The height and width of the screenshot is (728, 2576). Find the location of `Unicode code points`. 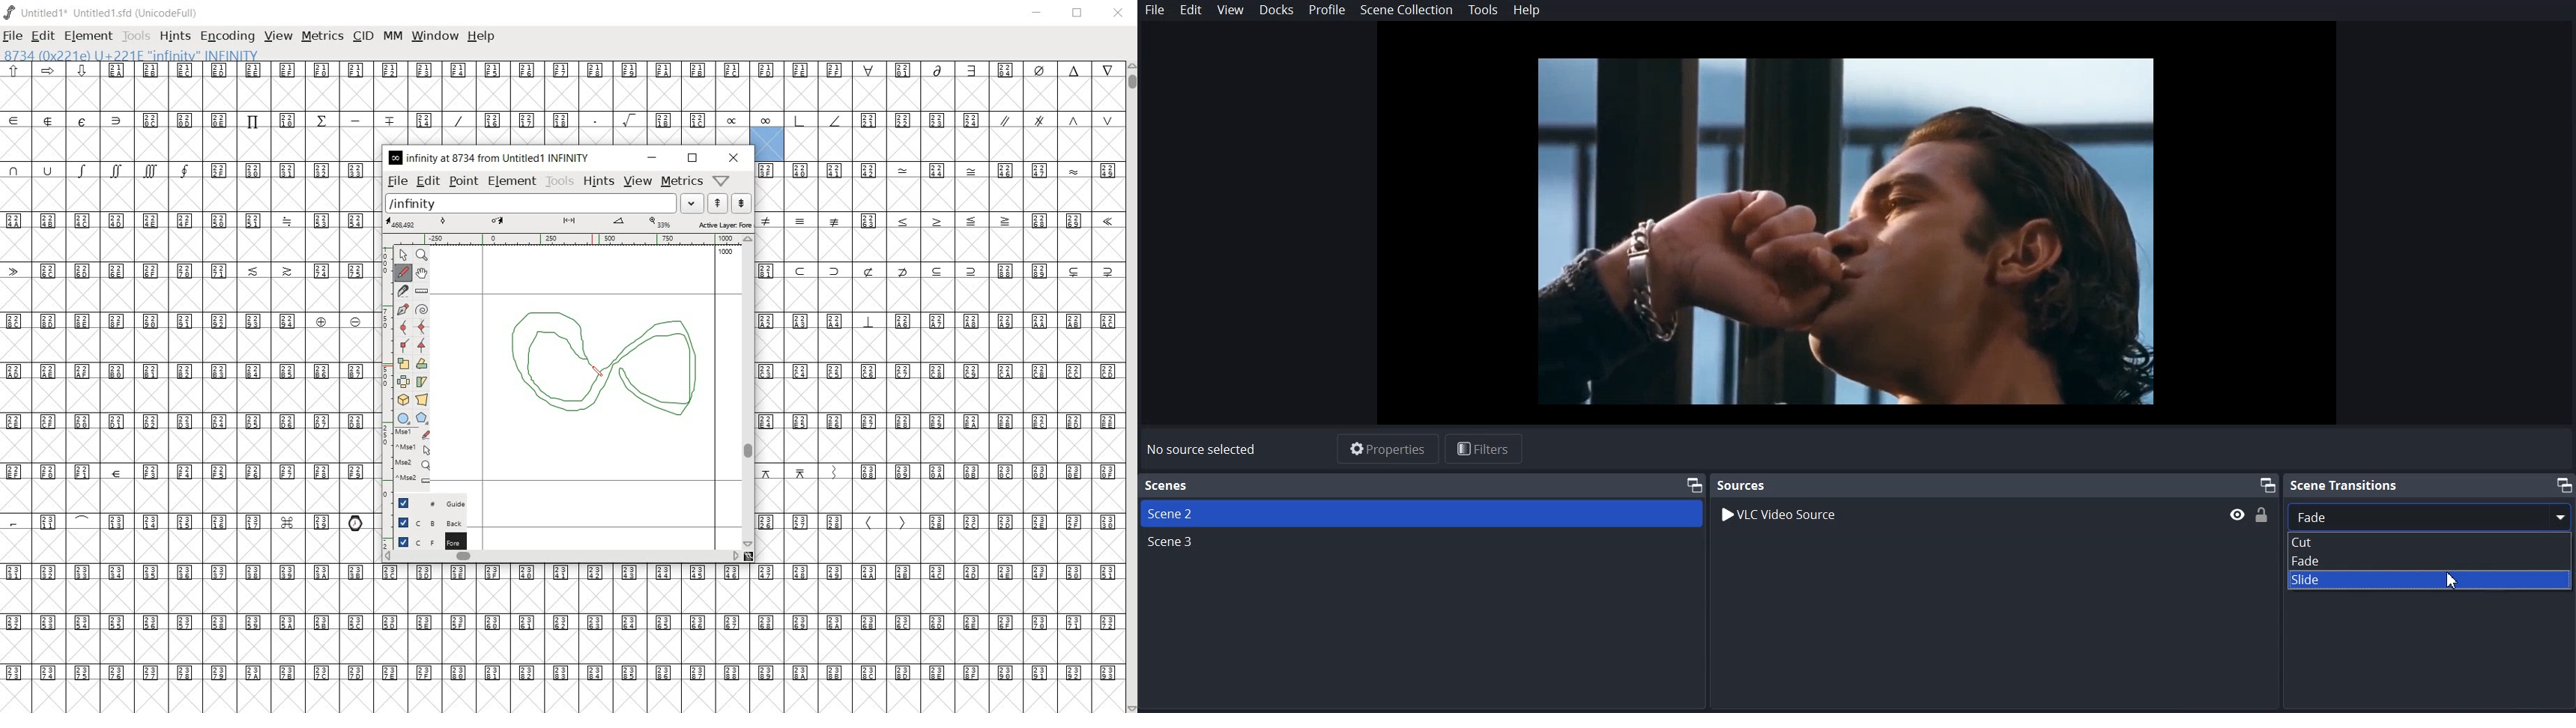

Unicode code points is located at coordinates (565, 670).